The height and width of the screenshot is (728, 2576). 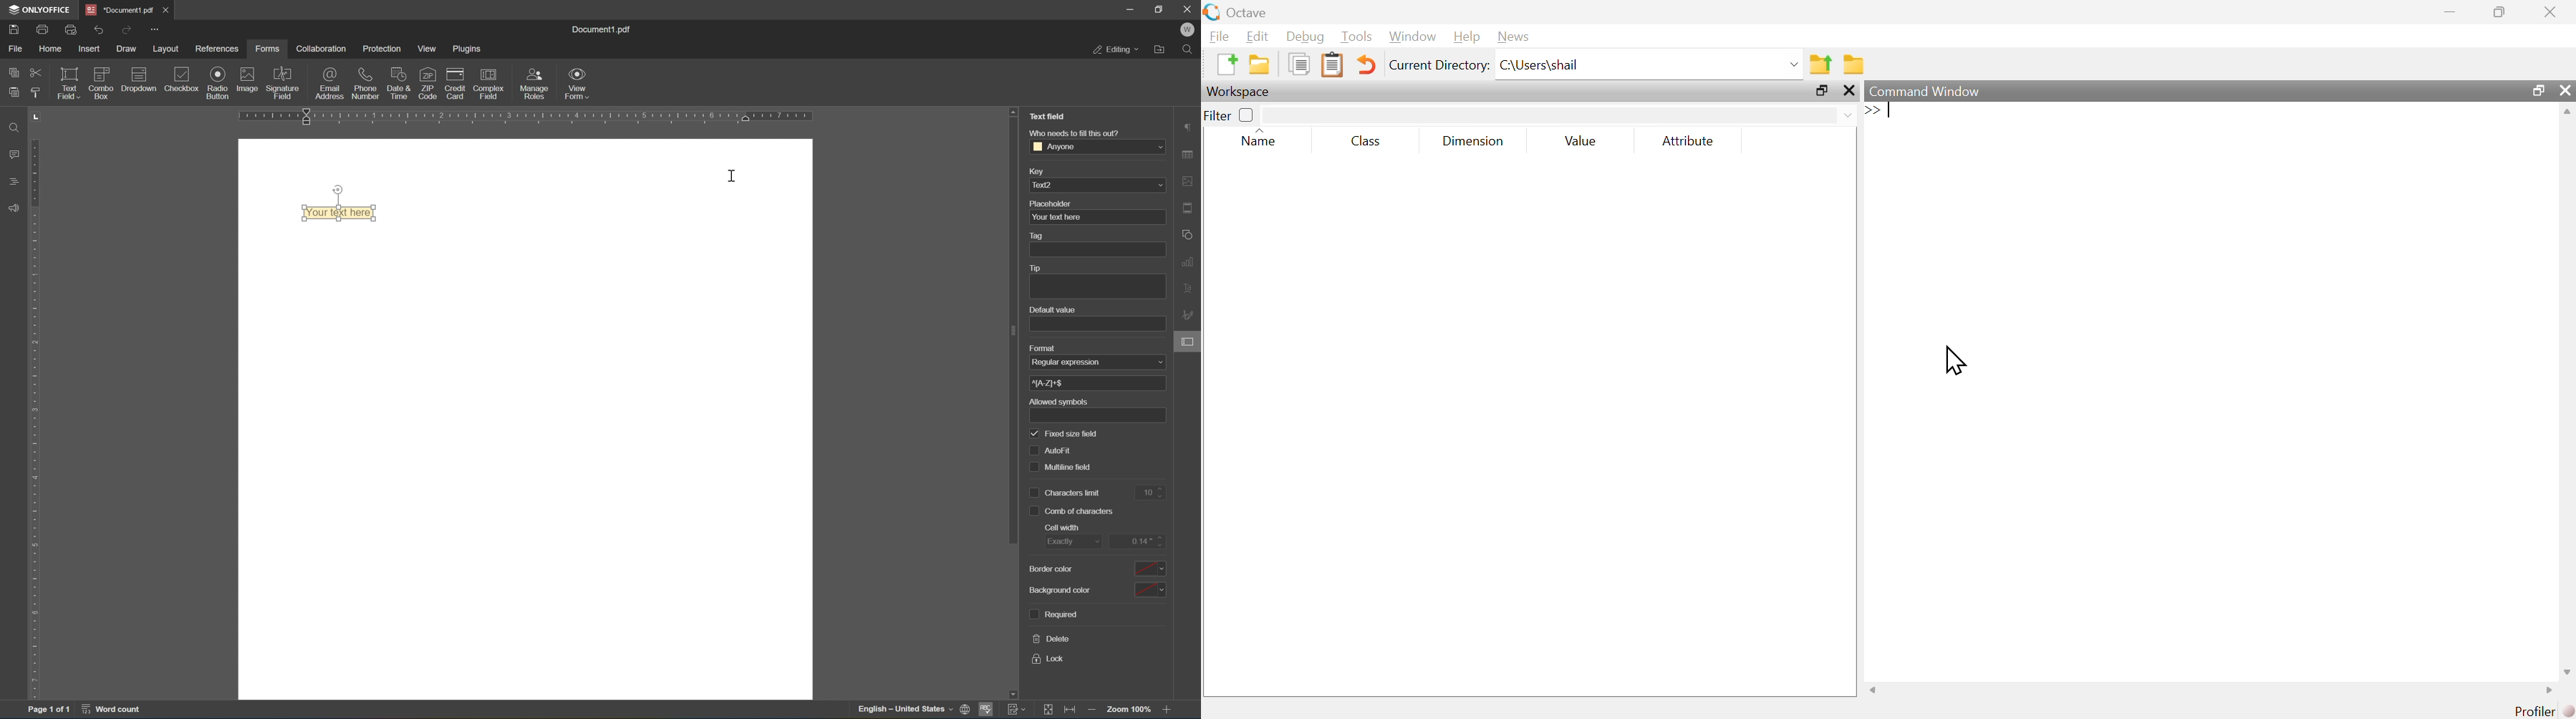 What do you see at coordinates (1243, 92) in the screenshot?
I see `Workspace` at bounding box center [1243, 92].